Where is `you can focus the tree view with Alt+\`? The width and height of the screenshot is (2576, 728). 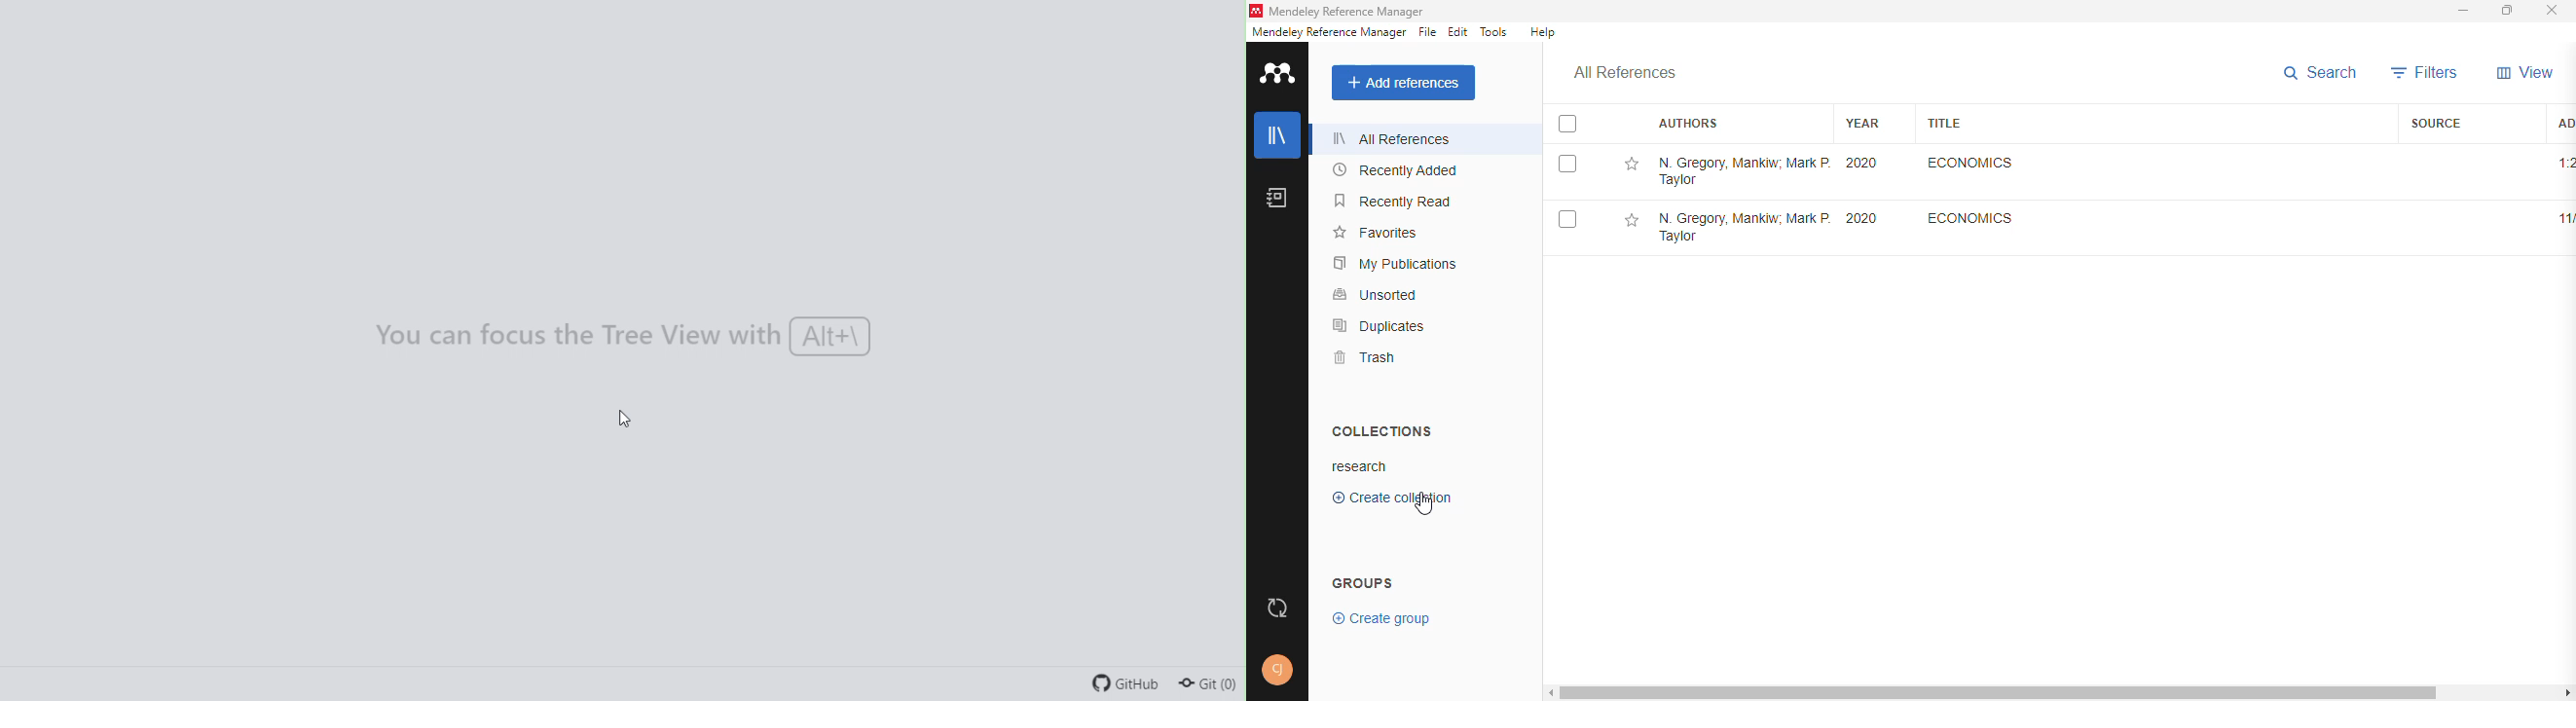 you can focus the tree view with Alt+\ is located at coordinates (619, 335).